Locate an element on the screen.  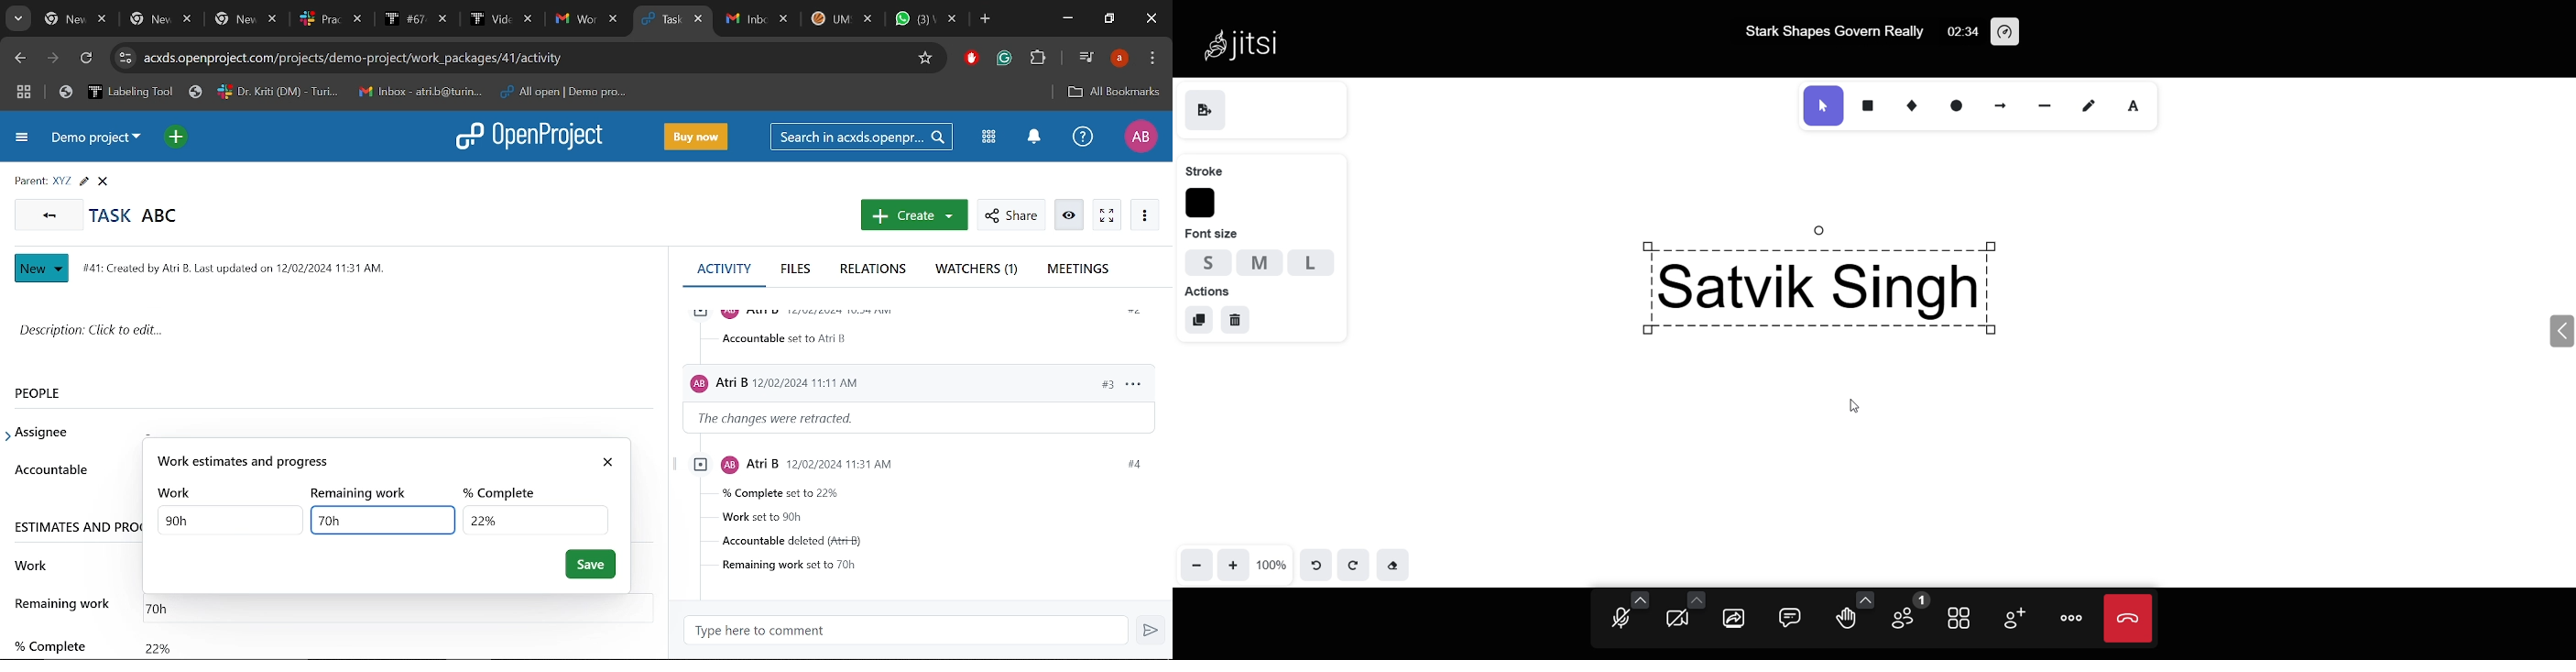
Task infromstions is located at coordinates (921, 514).